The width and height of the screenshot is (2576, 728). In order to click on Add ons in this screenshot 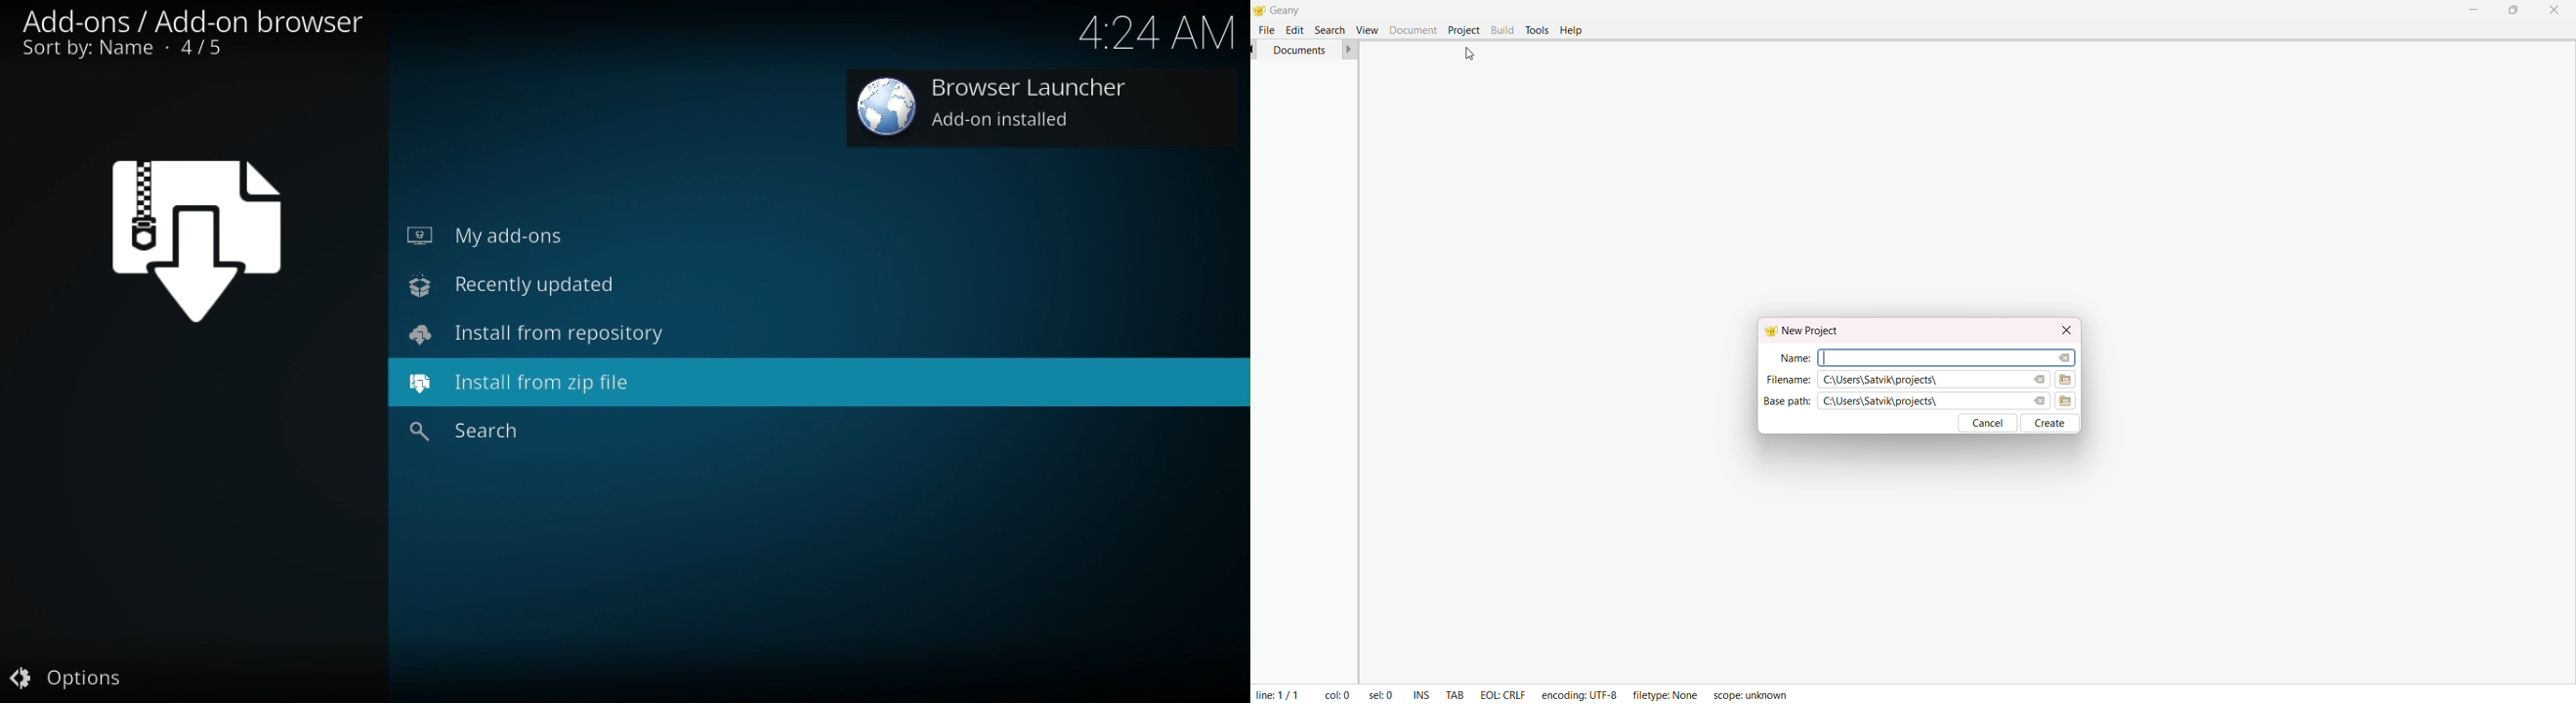, I will do `click(200, 35)`.